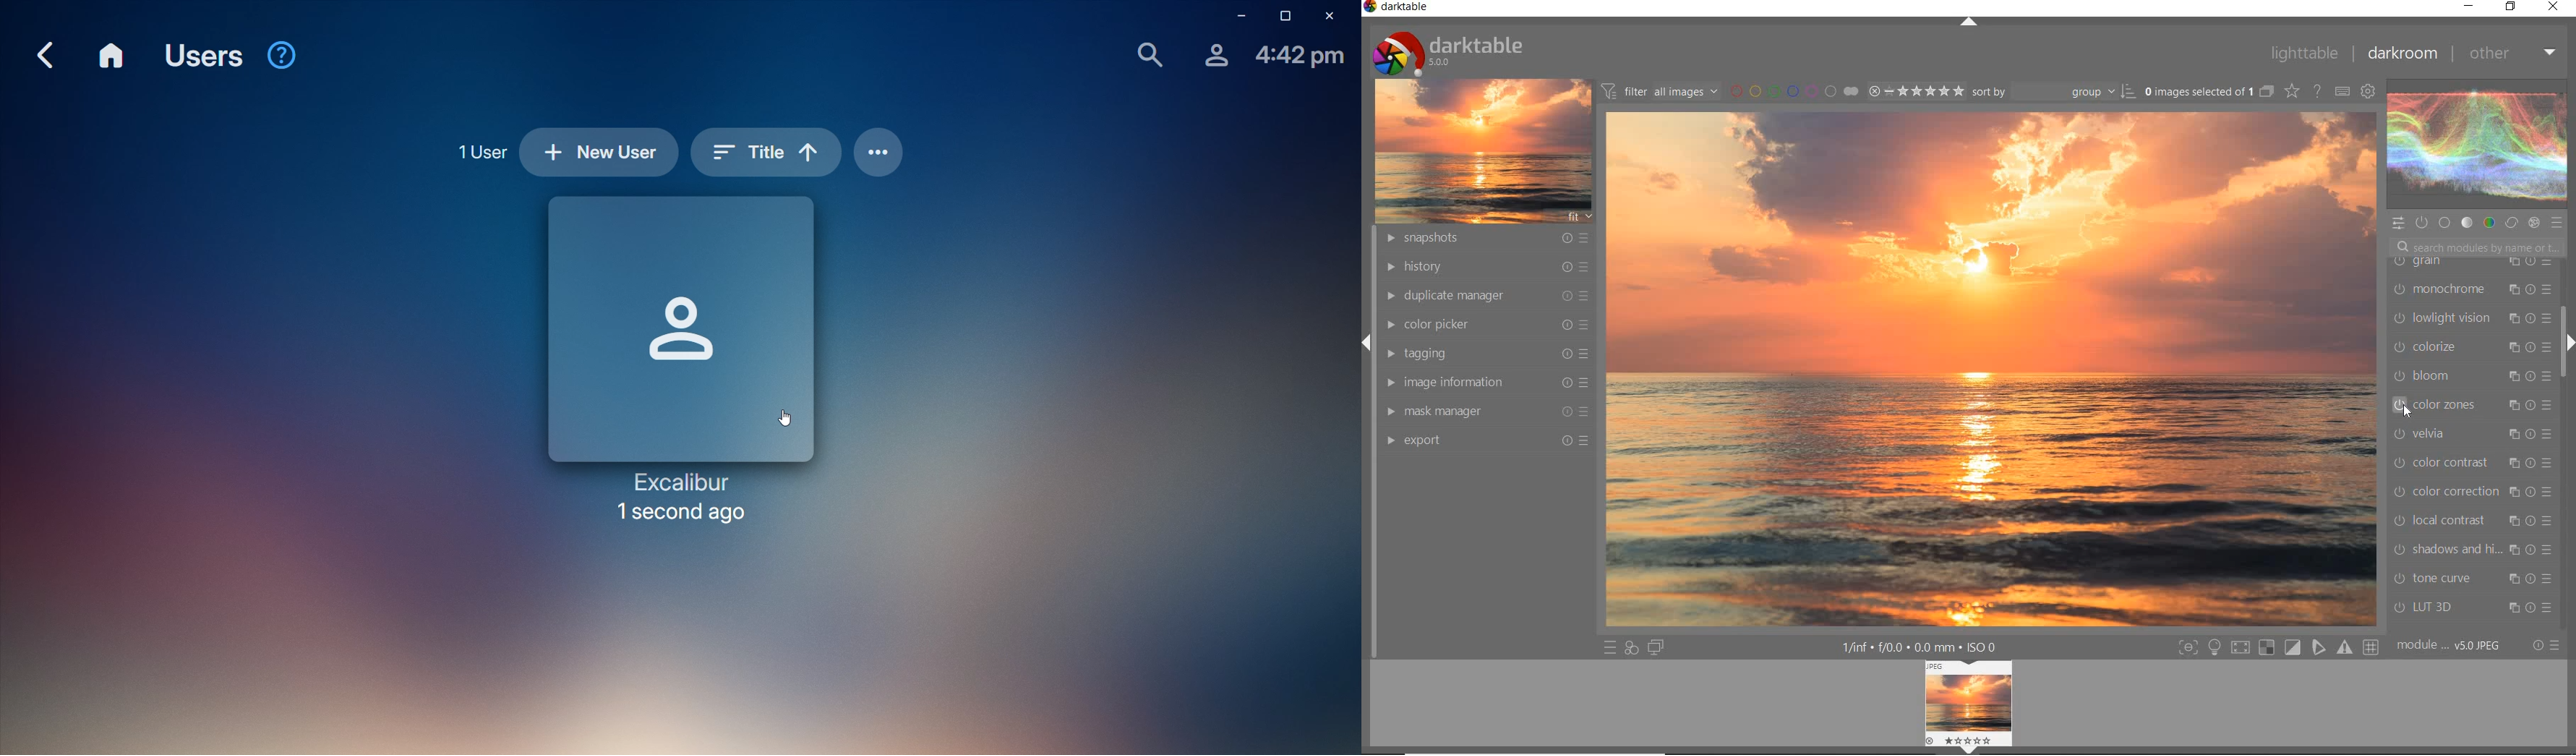  I want to click on 1 user, so click(480, 152).